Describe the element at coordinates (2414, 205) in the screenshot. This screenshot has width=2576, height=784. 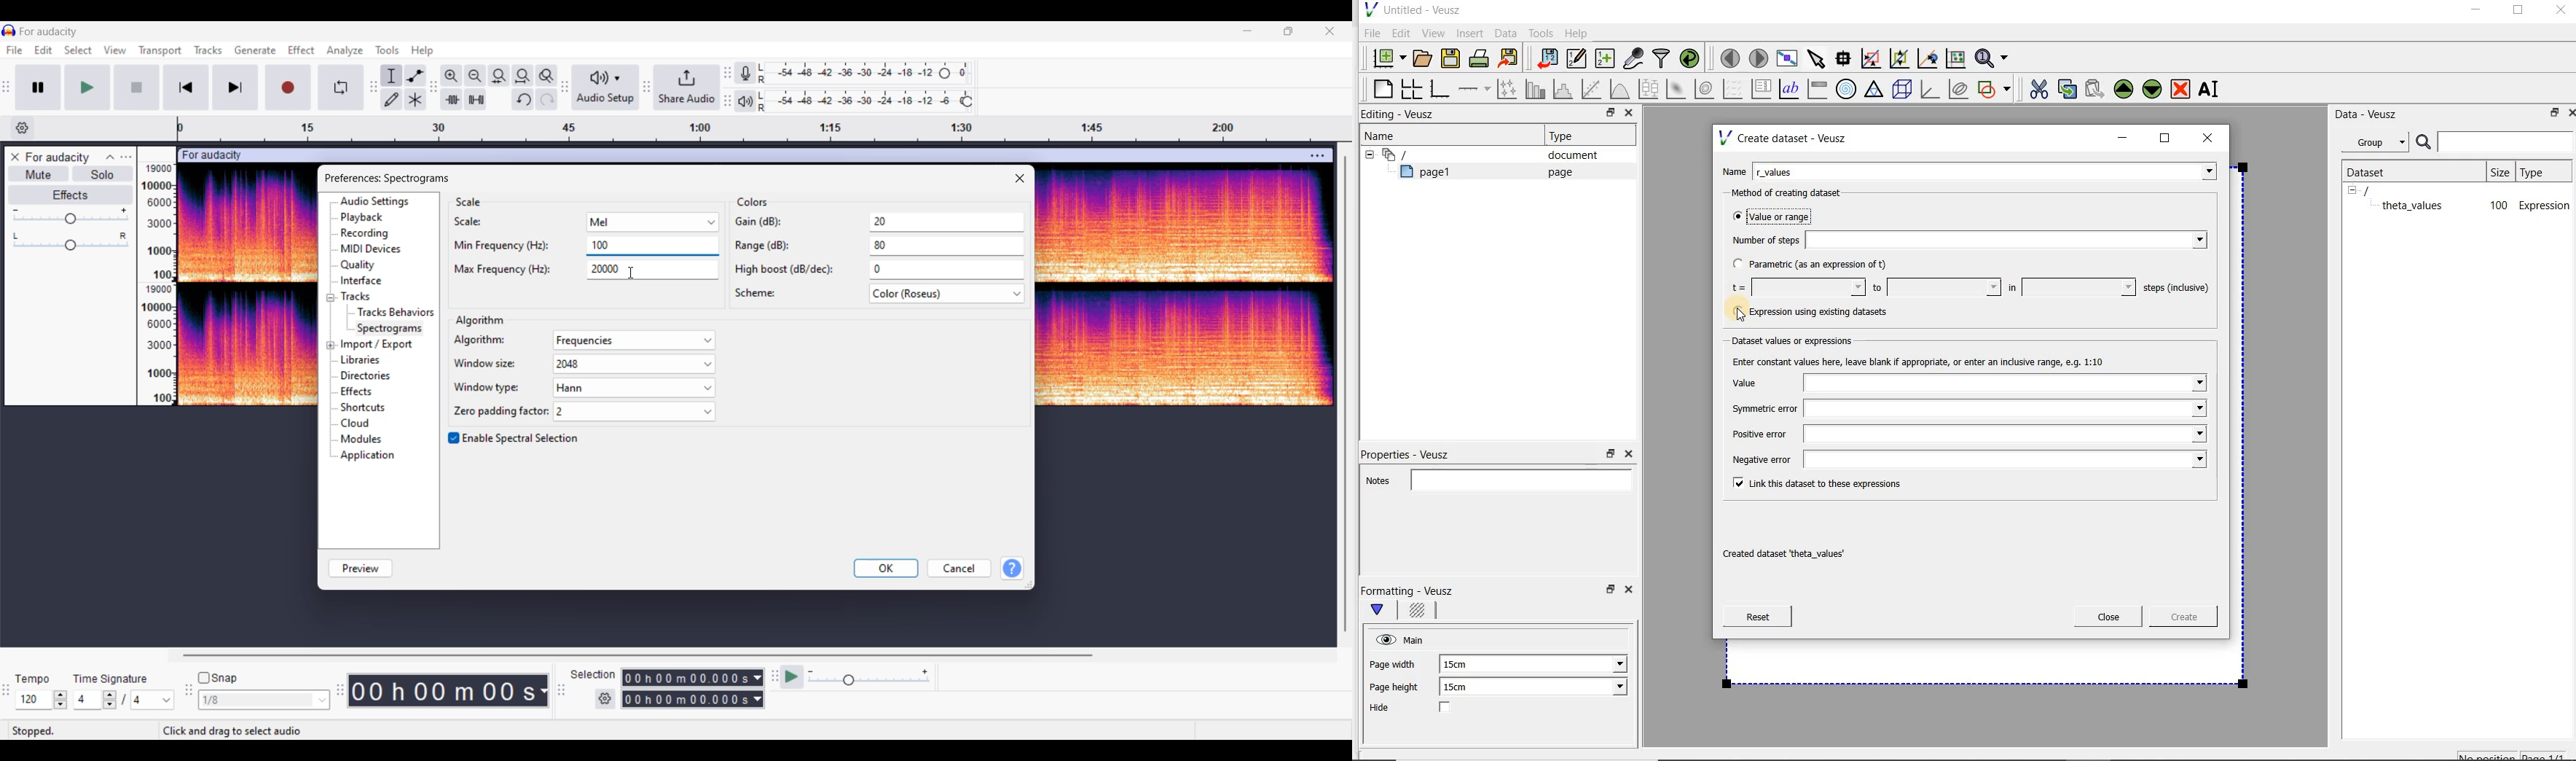
I see `theta_values` at that location.